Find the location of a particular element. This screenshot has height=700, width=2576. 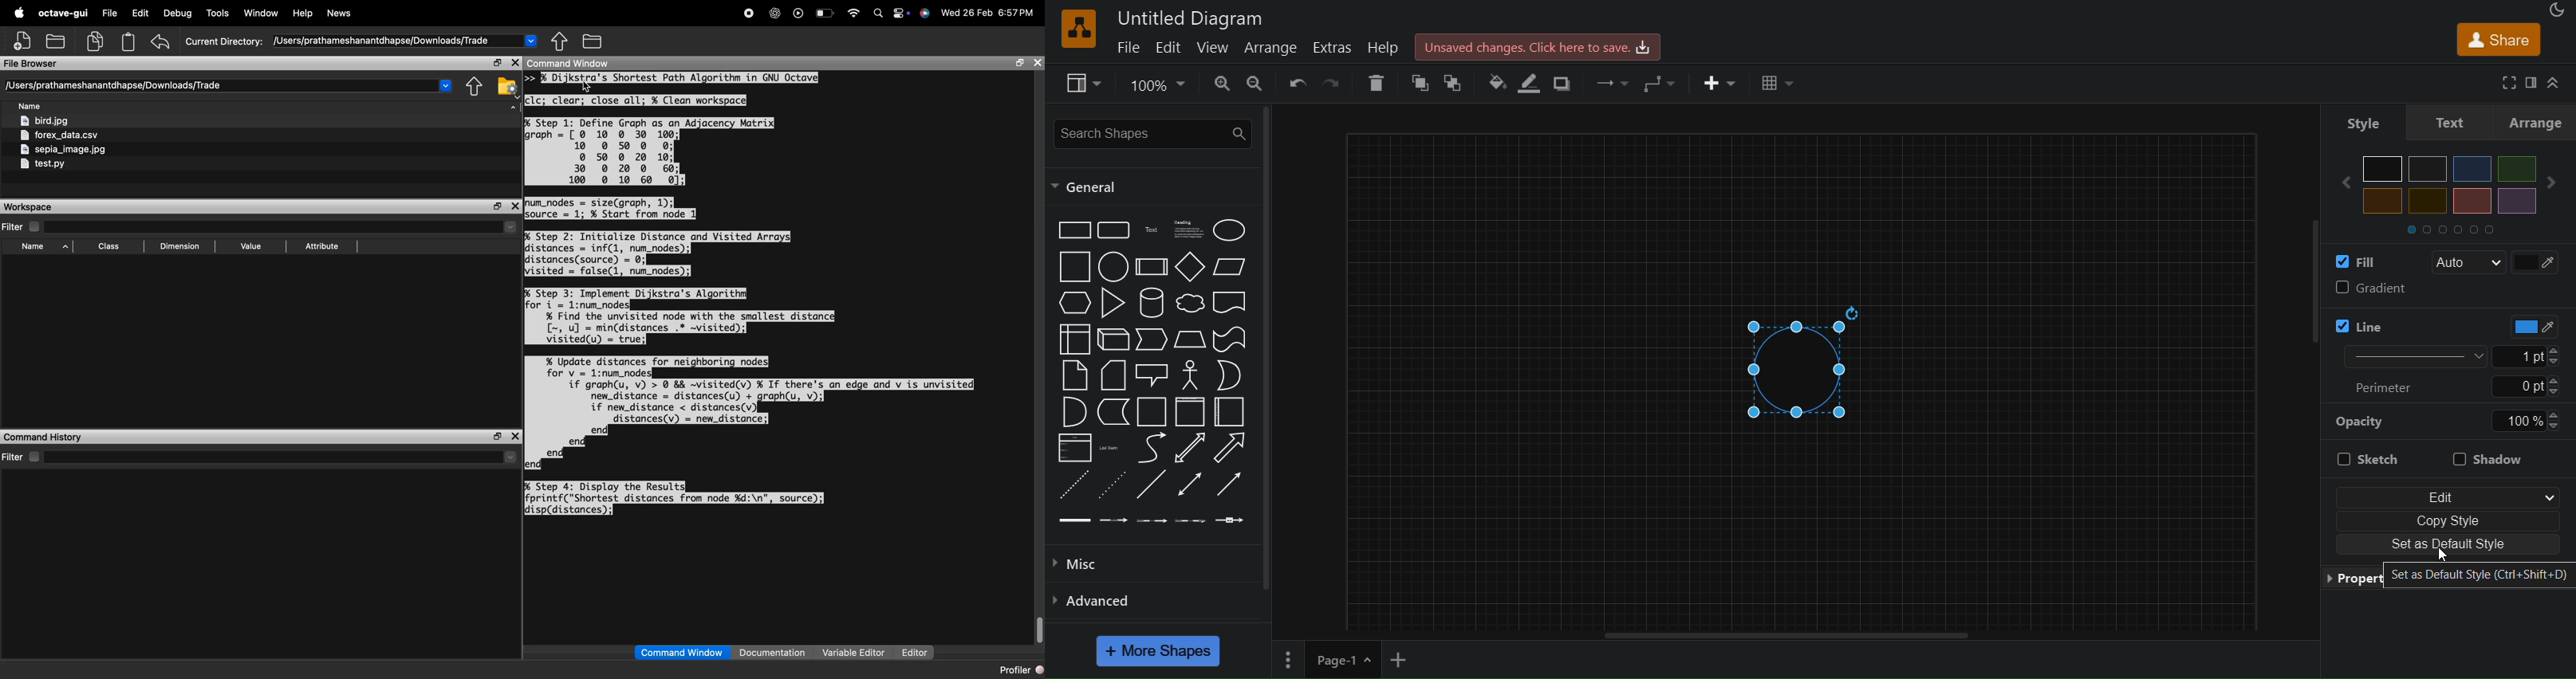

close is located at coordinates (513, 63).